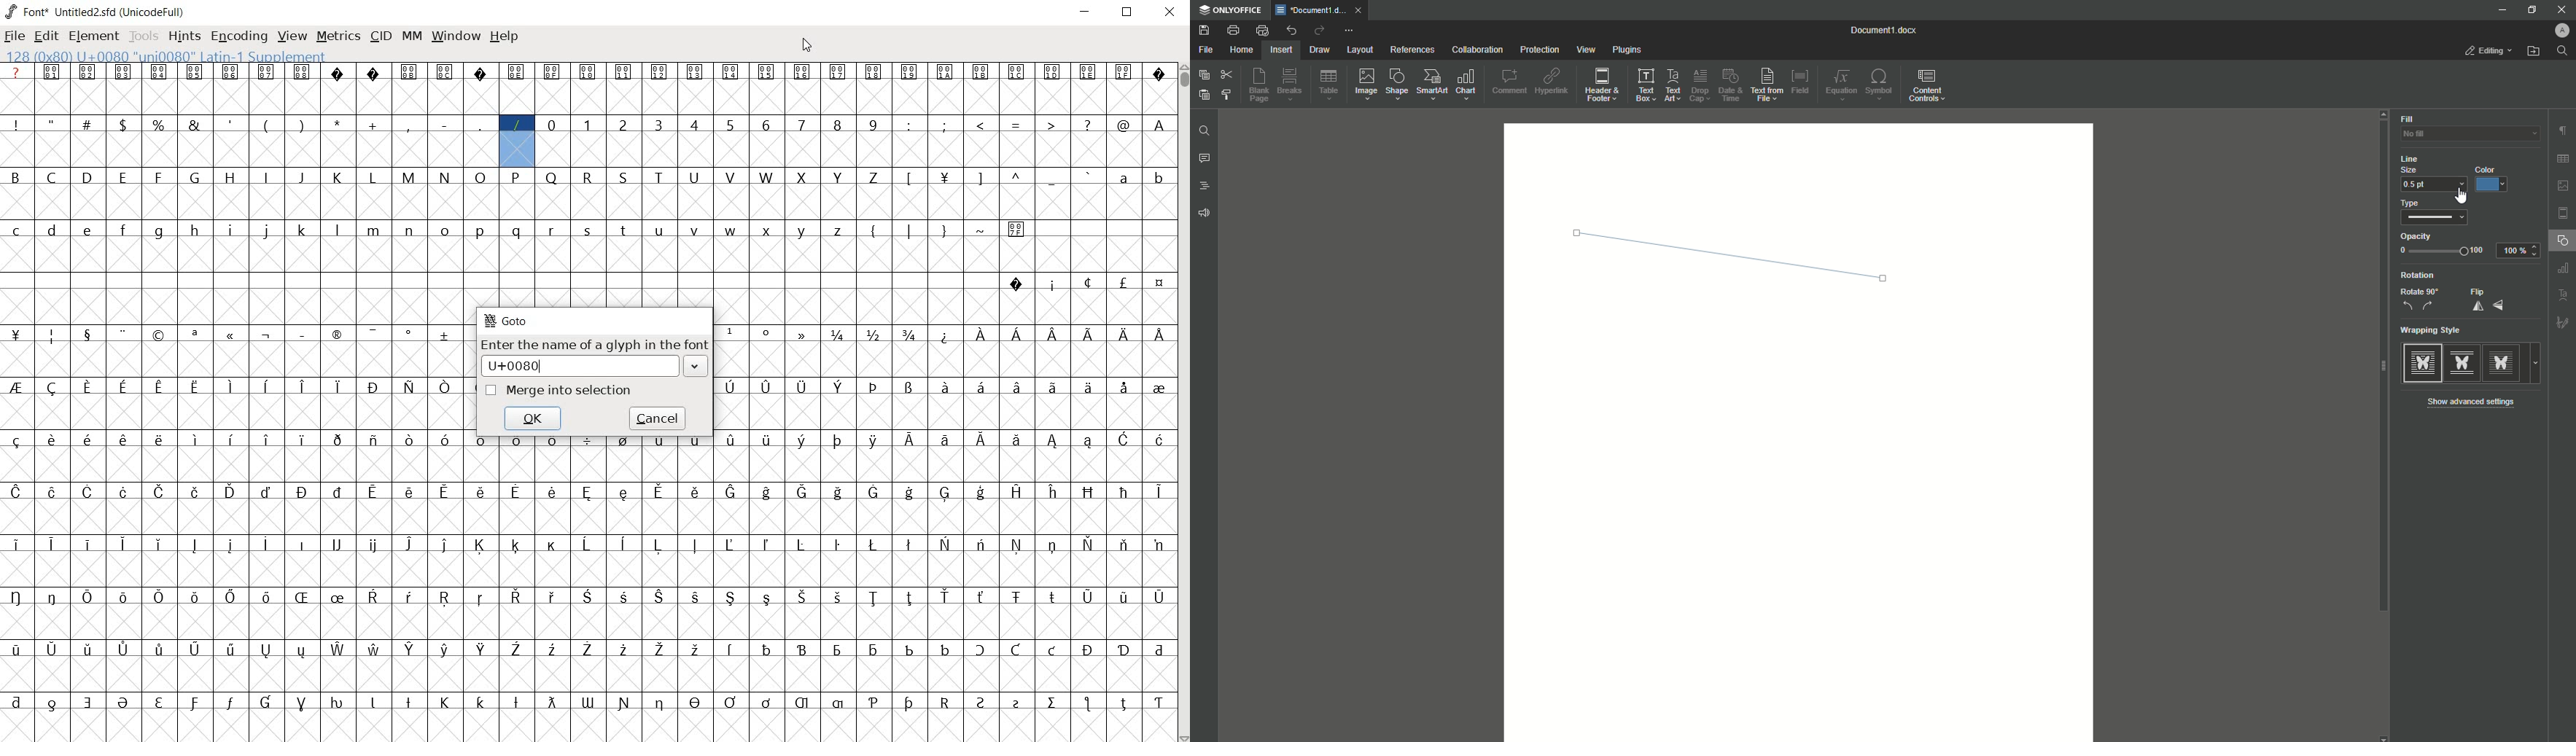 The height and width of the screenshot is (756, 2576). What do you see at coordinates (588, 72) in the screenshot?
I see `glyph` at bounding box center [588, 72].